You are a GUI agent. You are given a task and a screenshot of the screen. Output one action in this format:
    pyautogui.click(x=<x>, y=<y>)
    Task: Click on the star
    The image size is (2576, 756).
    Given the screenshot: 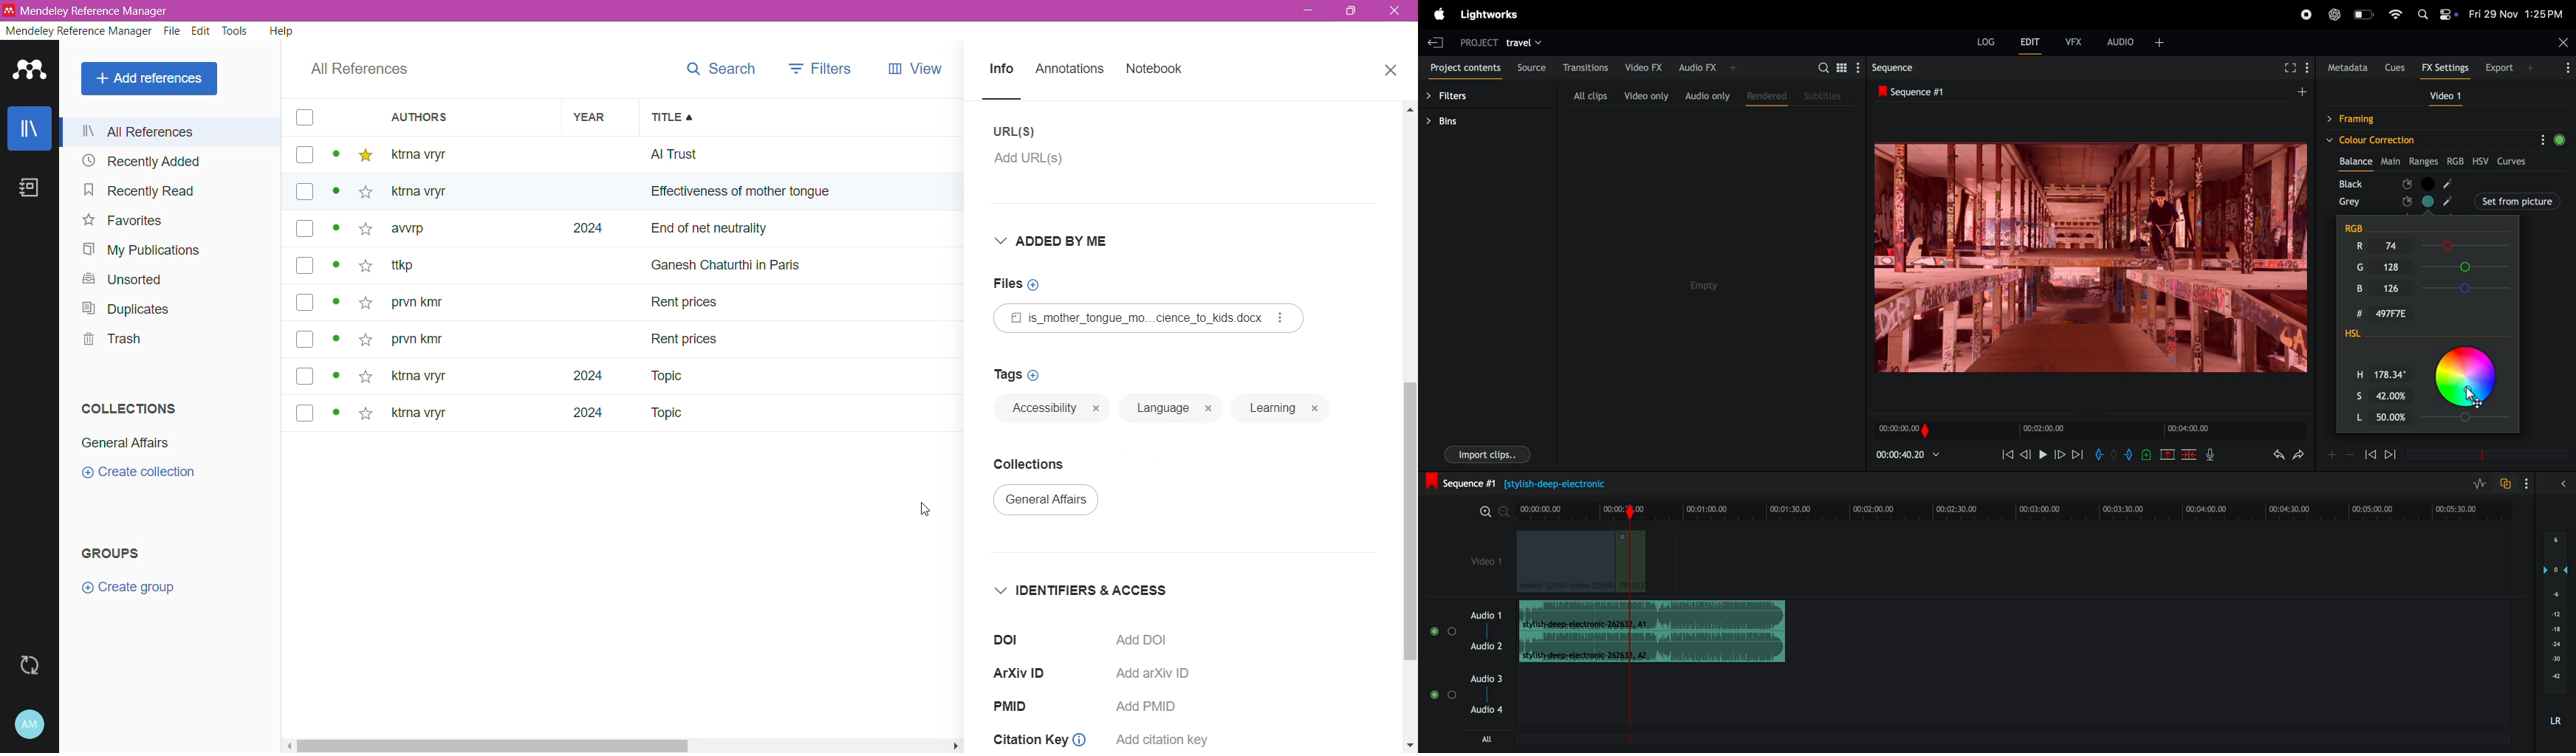 What is the action you would take?
    pyautogui.click(x=365, y=416)
    